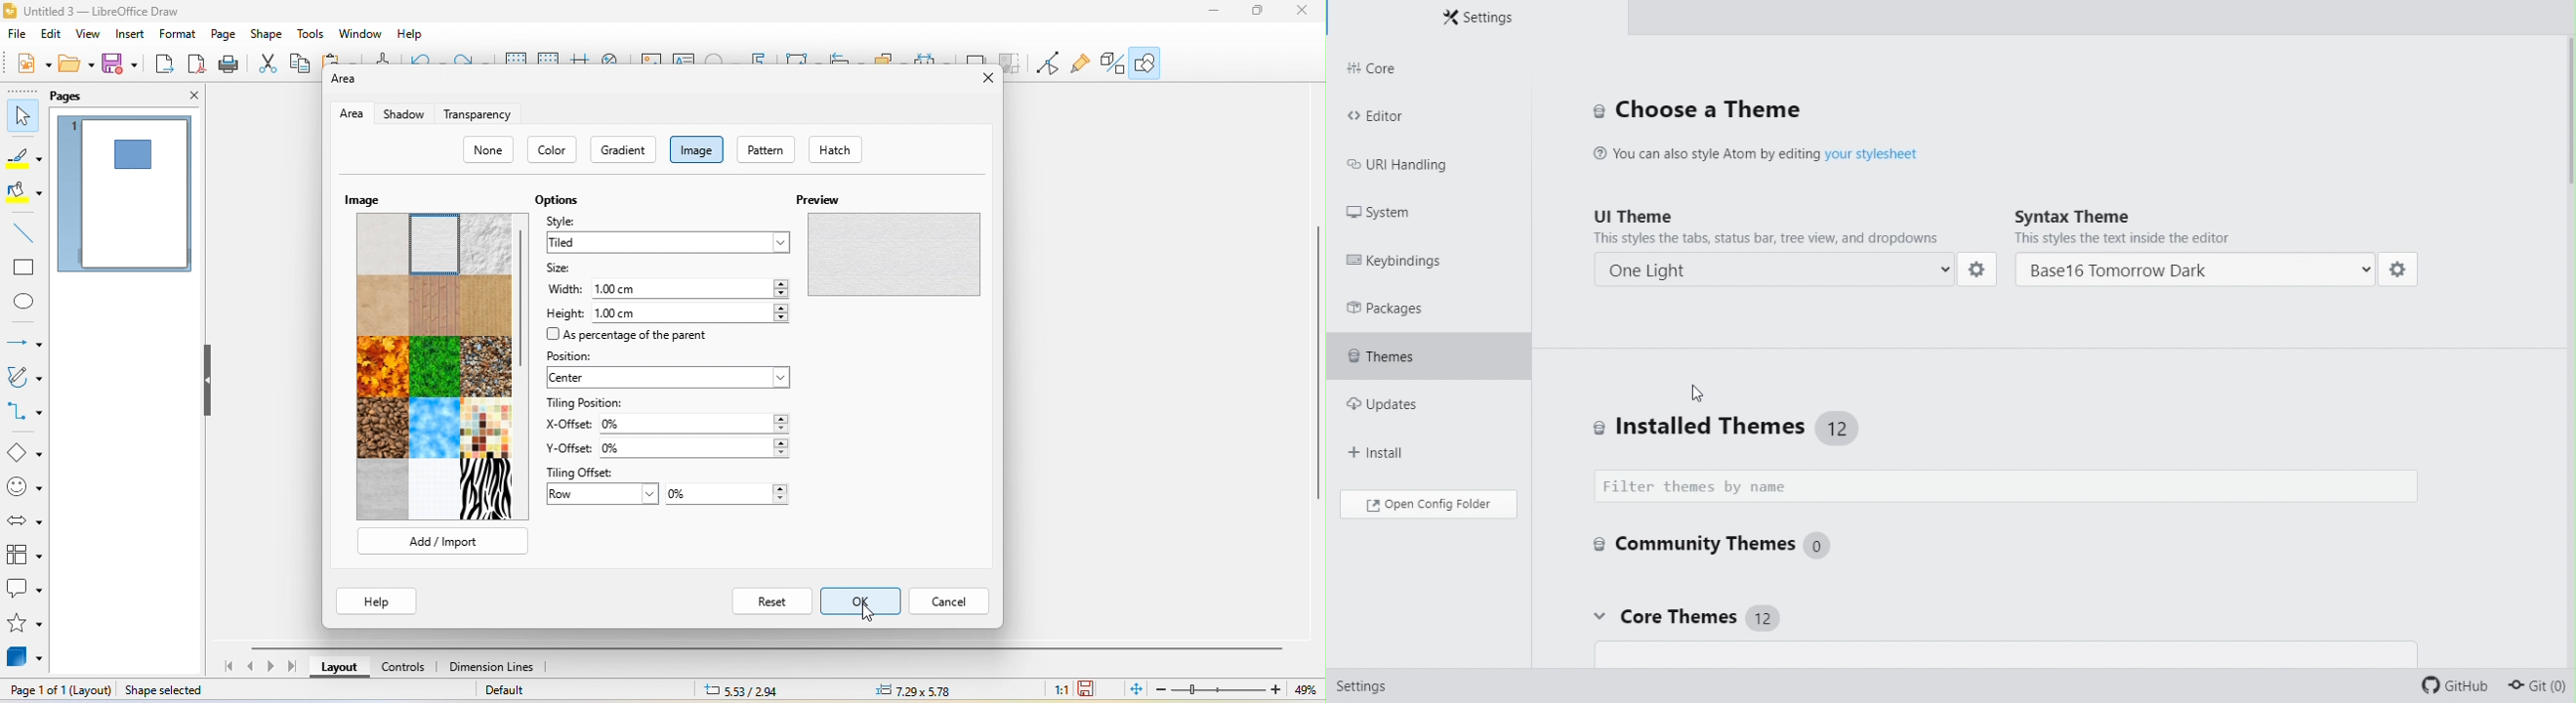 The width and height of the screenshot is (2576, 728). I want to click on texture 4, so click(383, 305).